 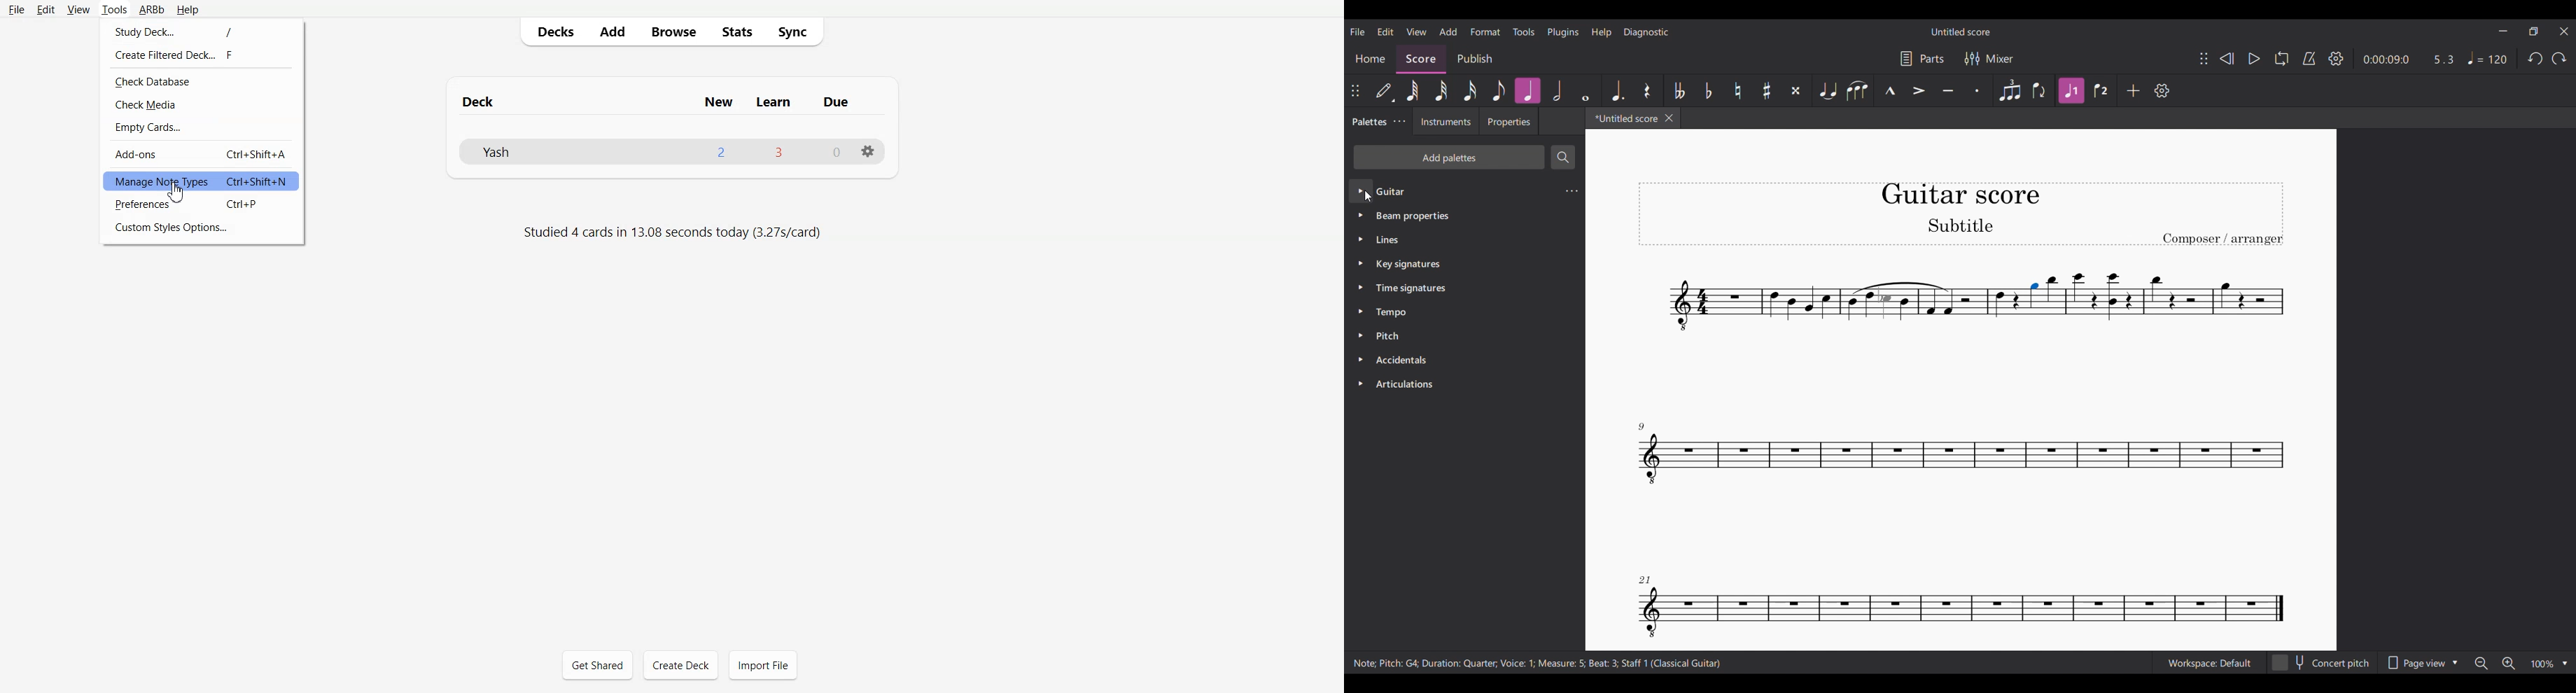 I want to click on Settings, so click(x=869, y=152).